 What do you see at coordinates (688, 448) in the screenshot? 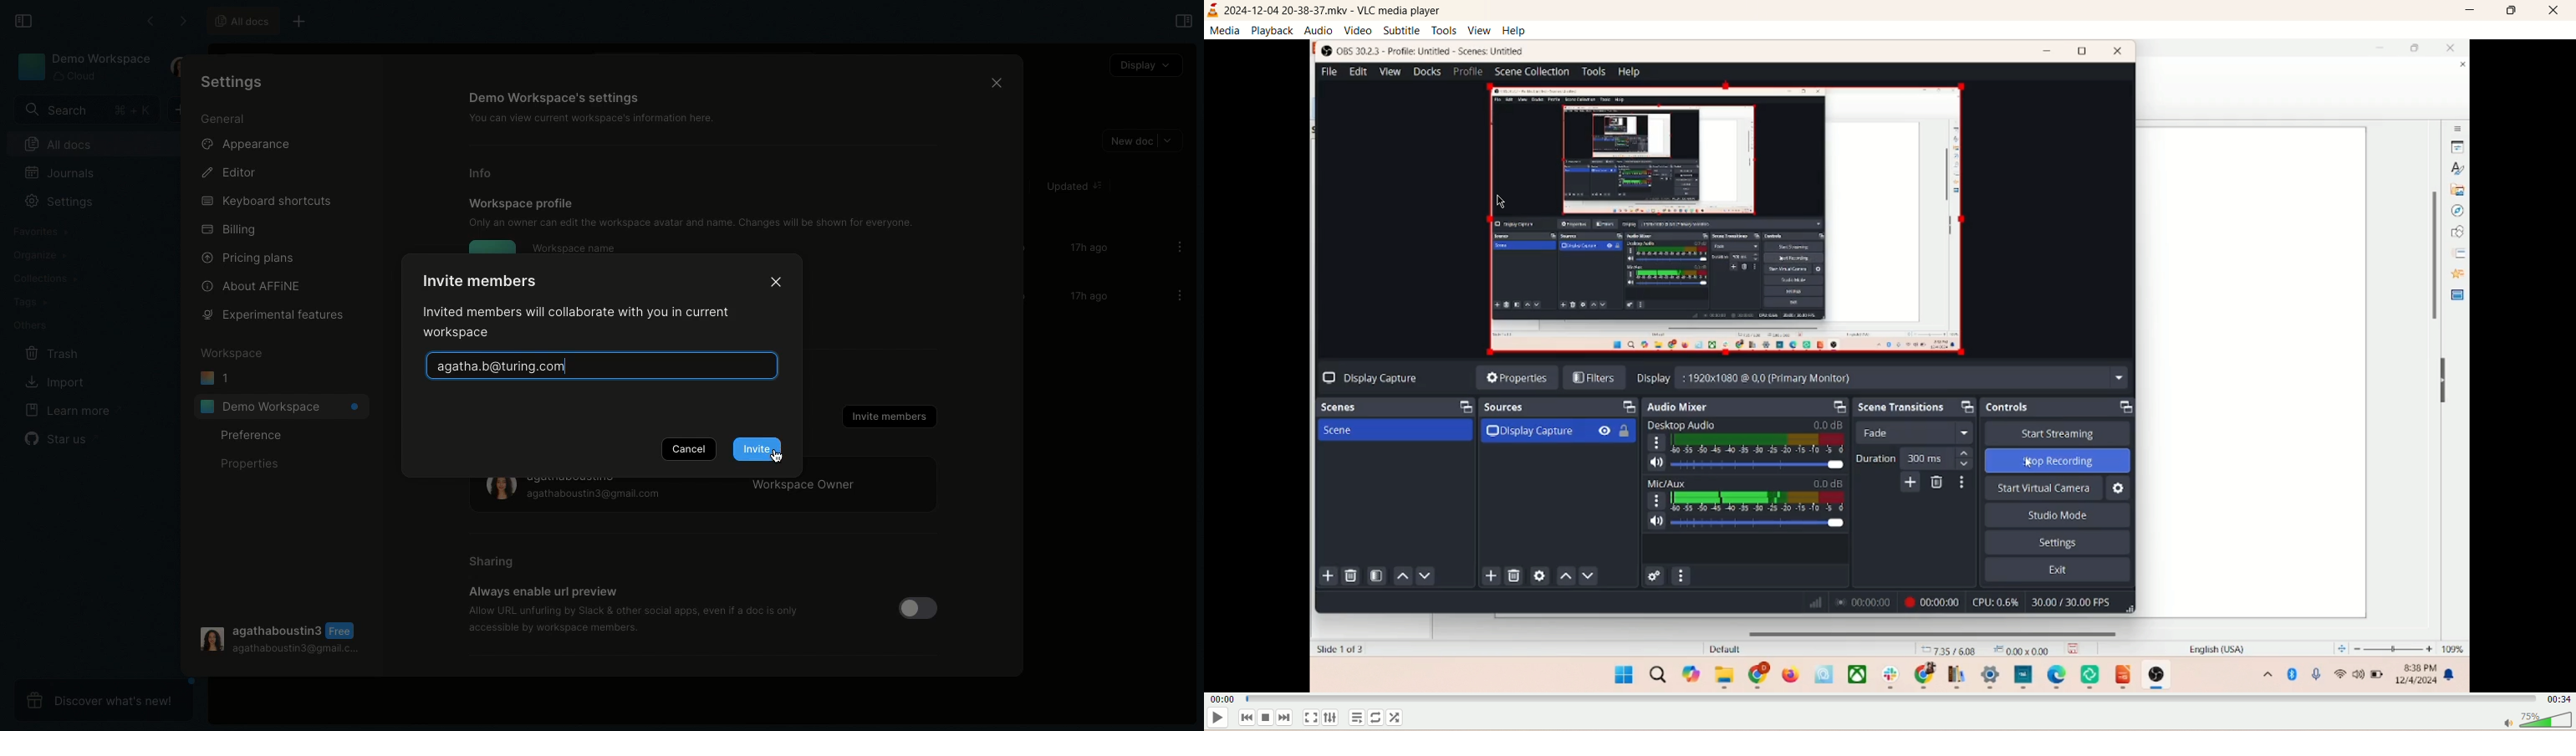
I see `Cancel` at bounding box center [688, 448].